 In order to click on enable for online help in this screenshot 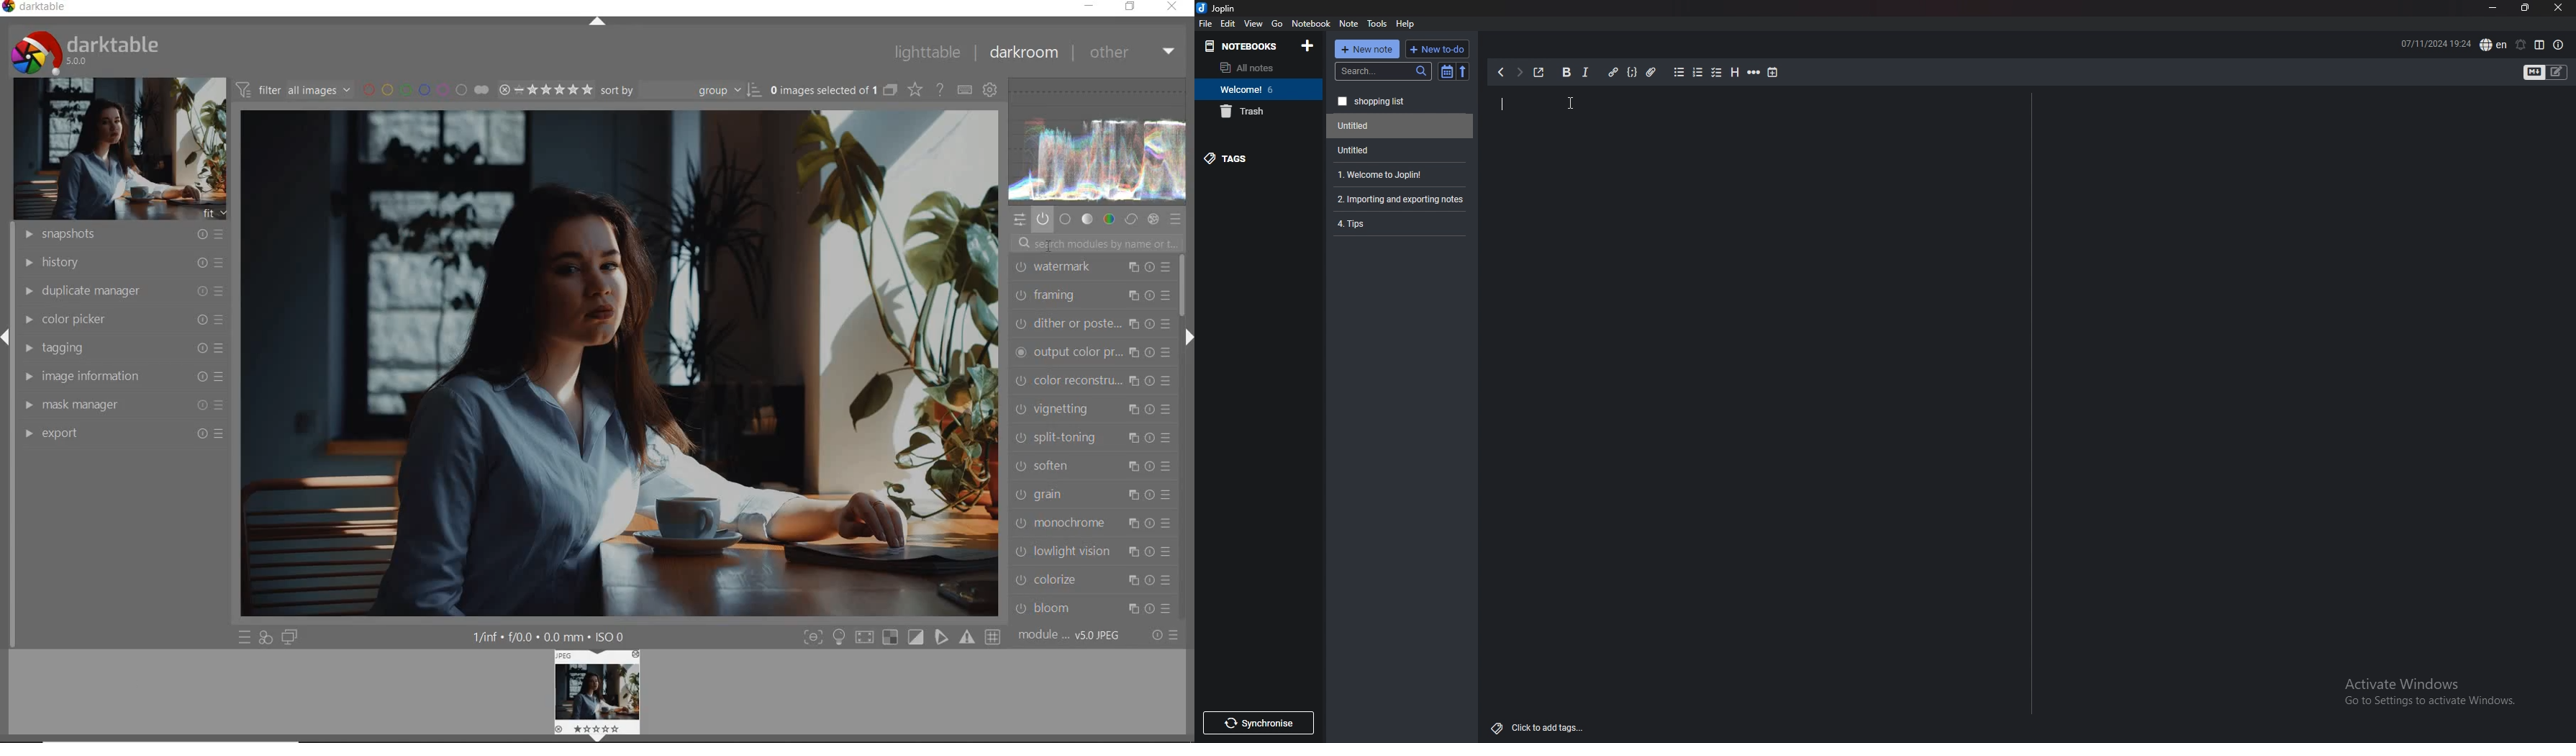, I will do `click(940, 90)`.